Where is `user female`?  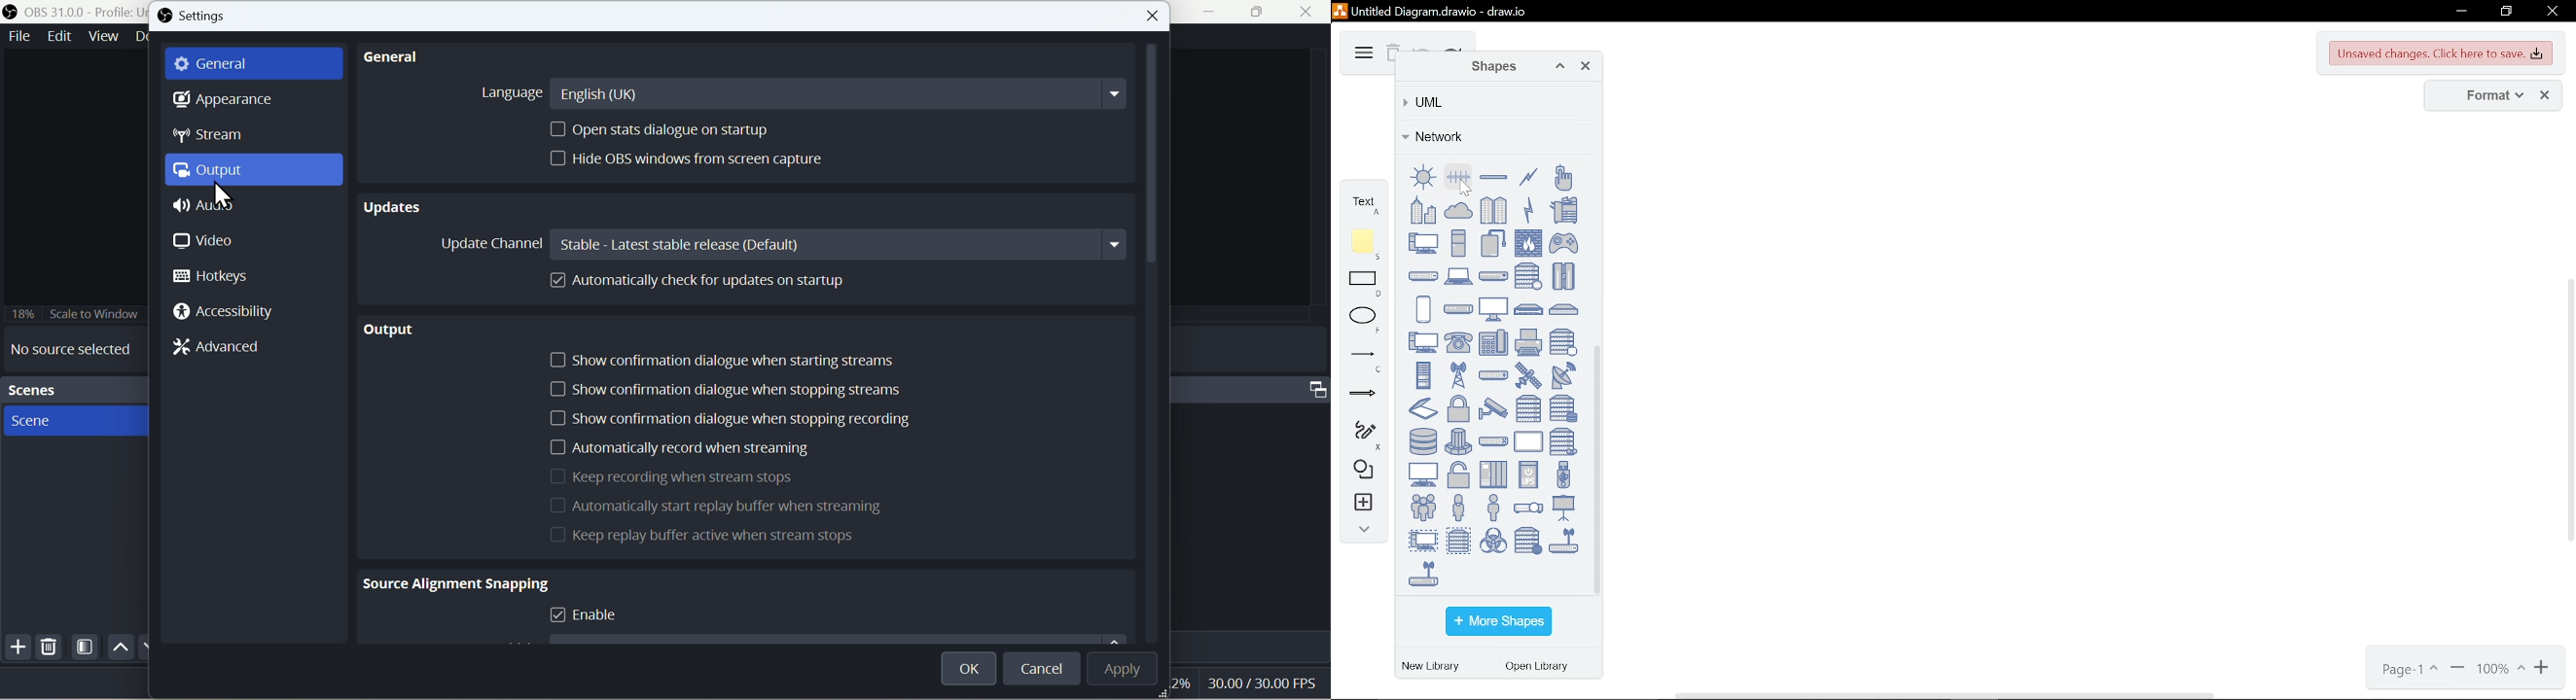
user female is located at coordinates (1458, 507).